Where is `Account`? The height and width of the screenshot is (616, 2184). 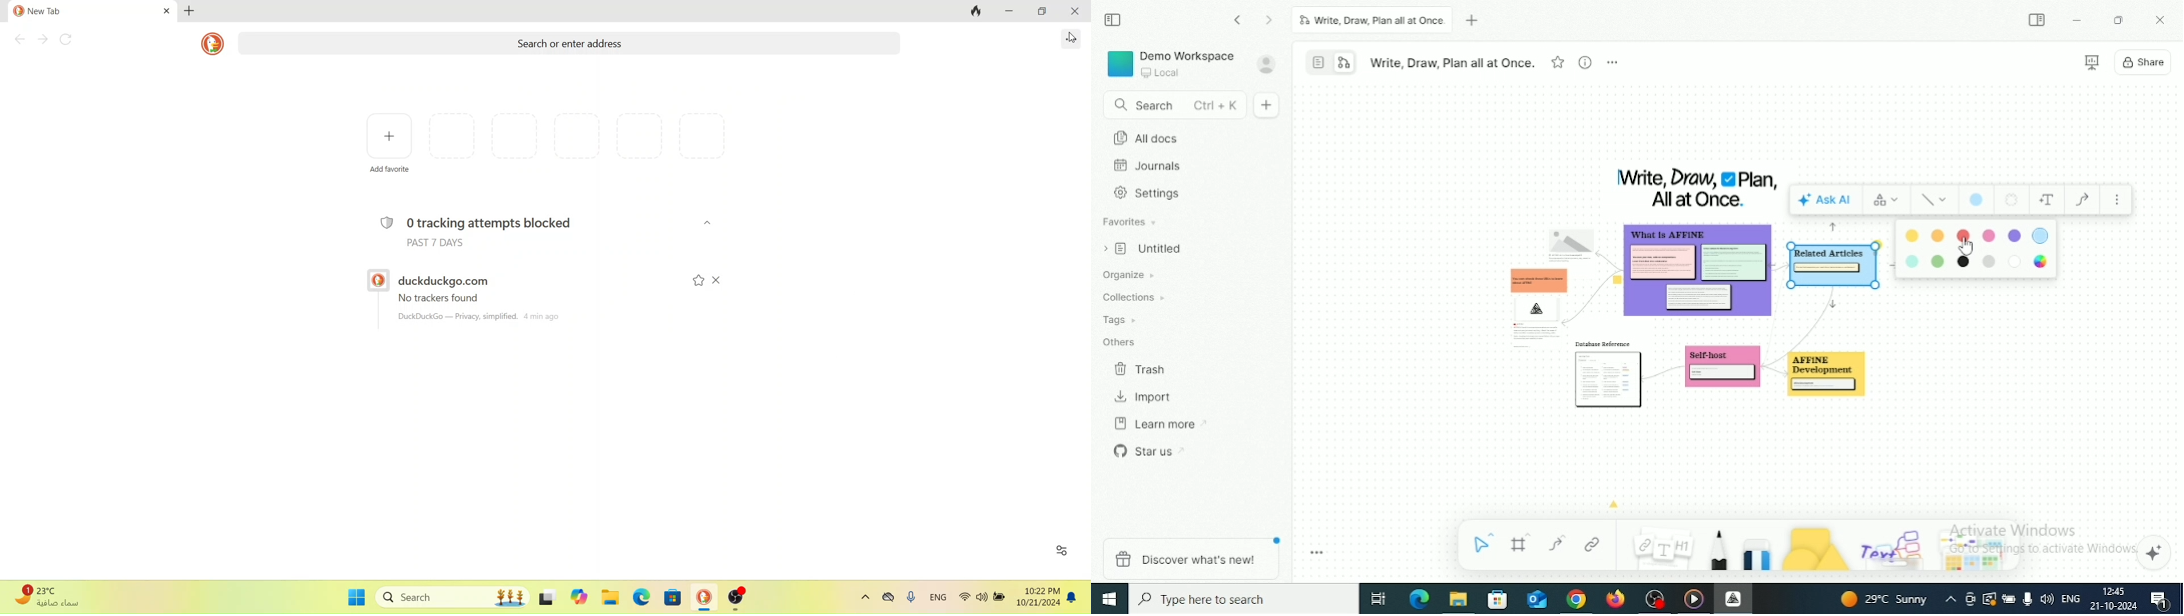 Account is located at coordinates (1267, 64).